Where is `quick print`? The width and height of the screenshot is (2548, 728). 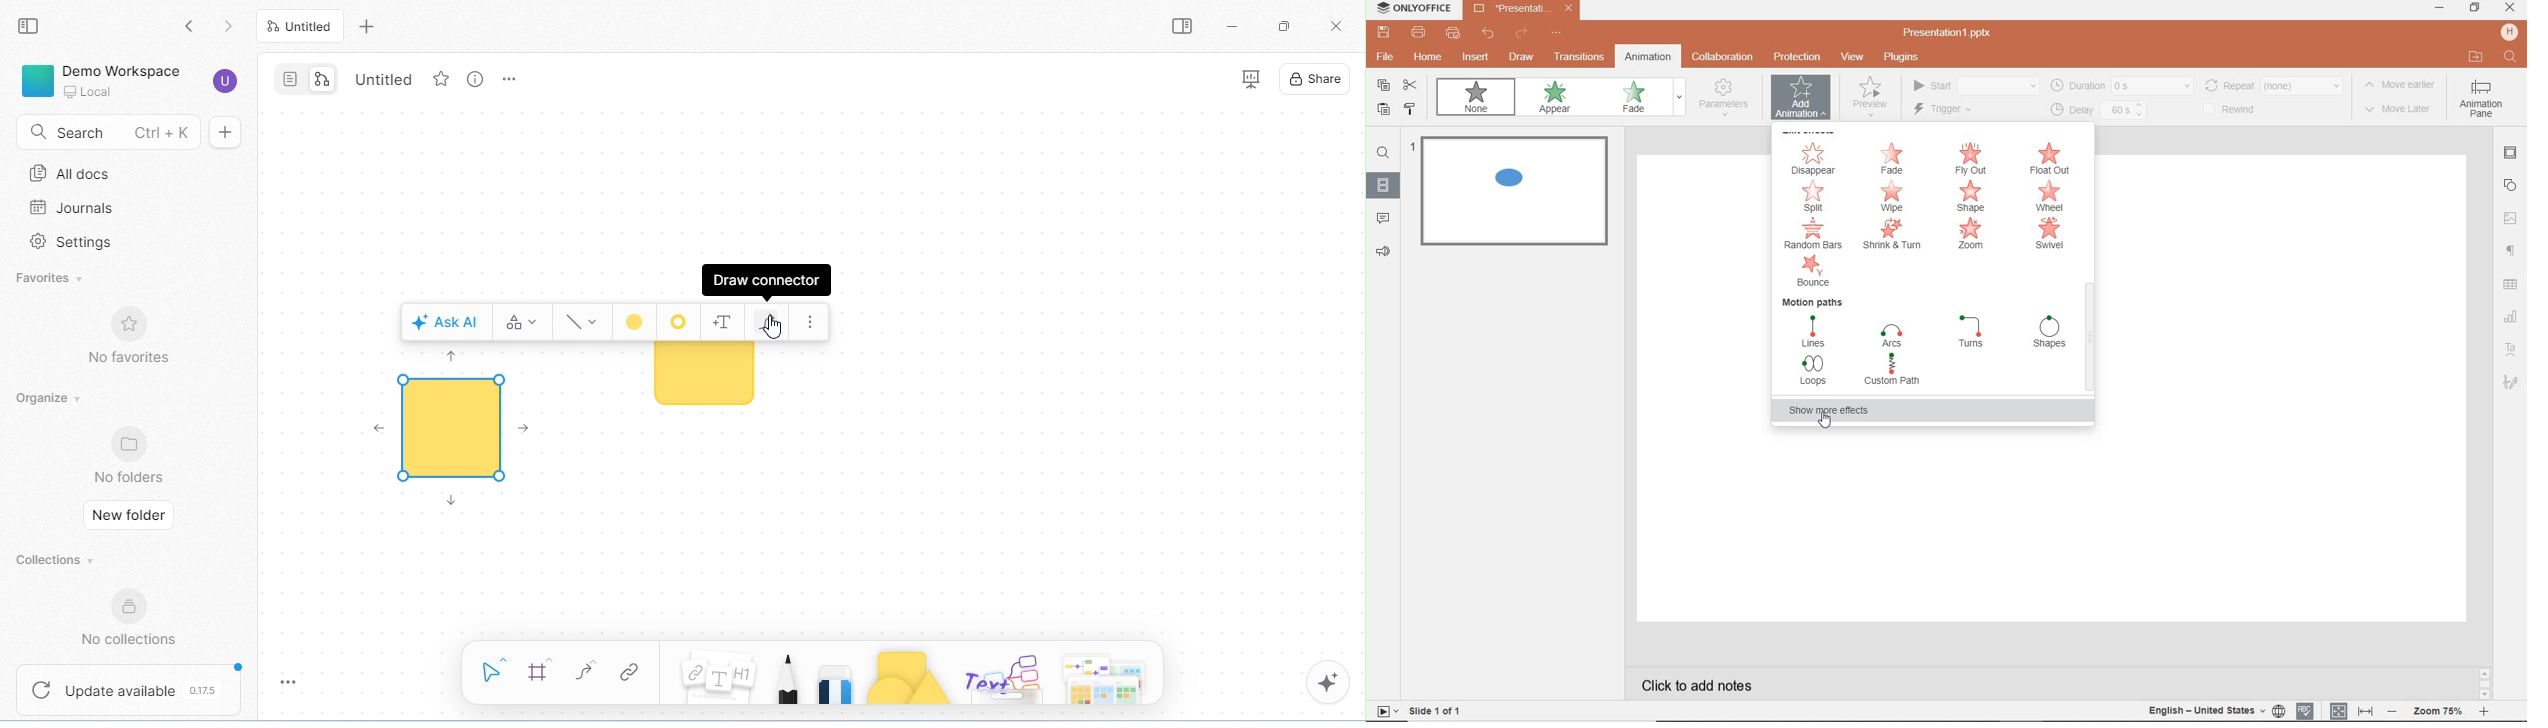
quick print is located at coordinates (1455, 35).